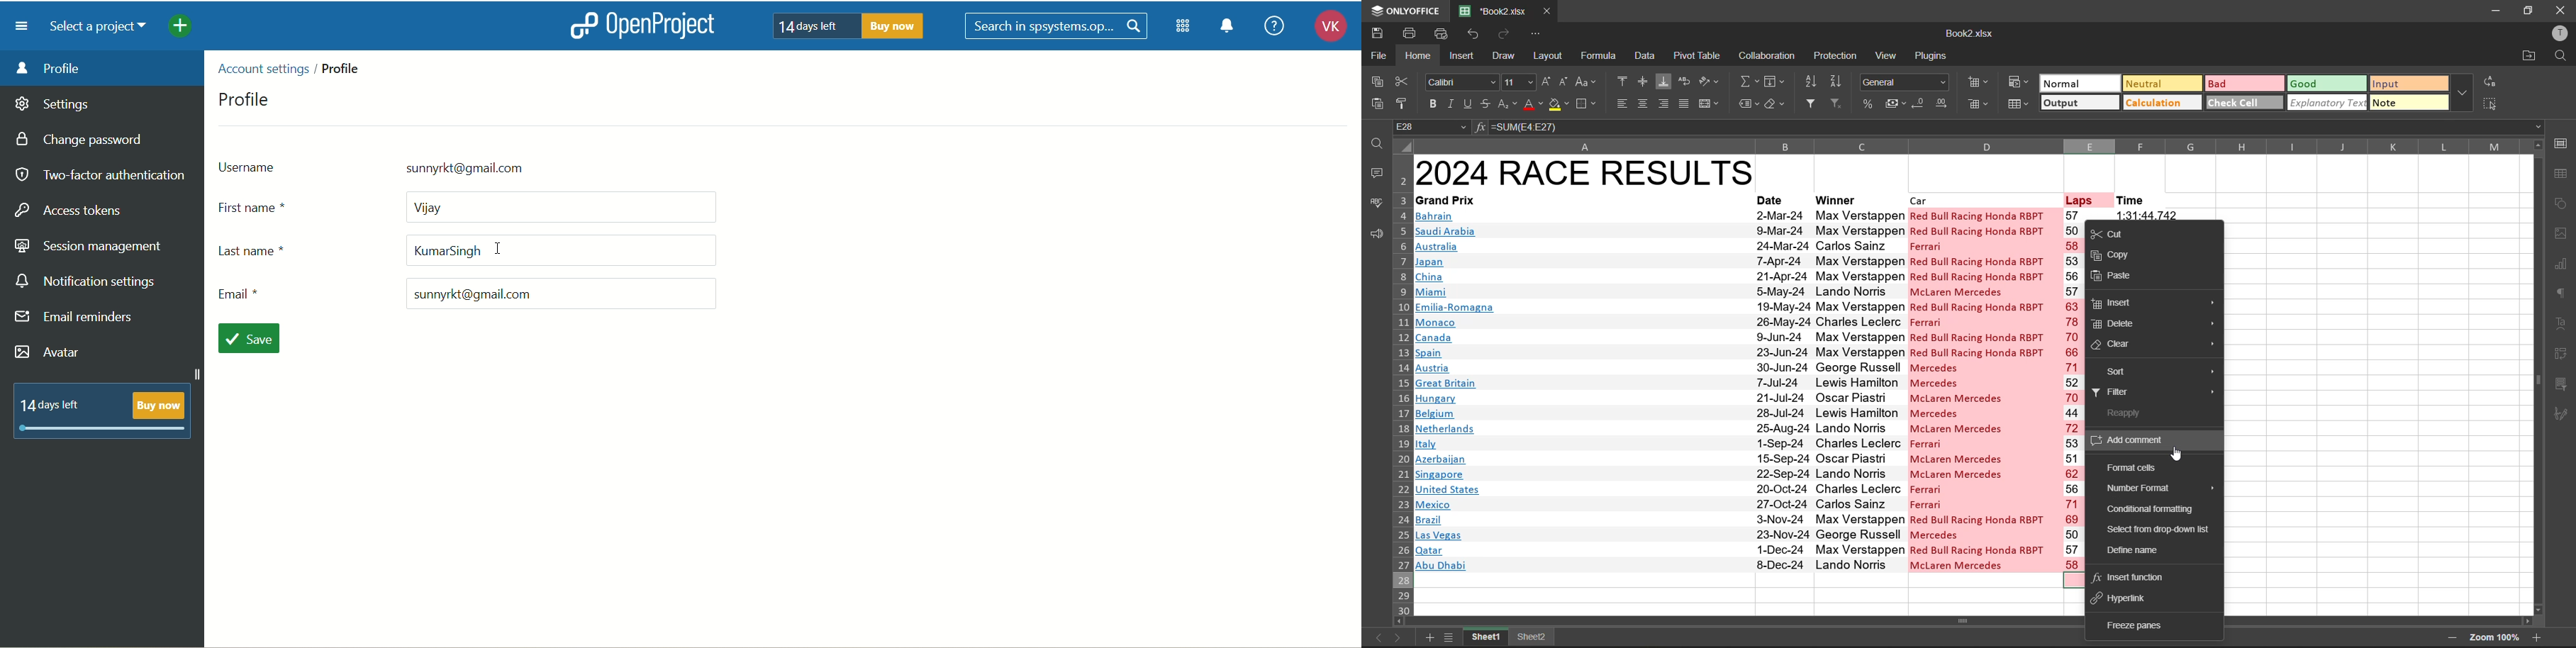 The height and width of the screenshot is (672, 2576). I want to click on number format, so click(2158, 489).